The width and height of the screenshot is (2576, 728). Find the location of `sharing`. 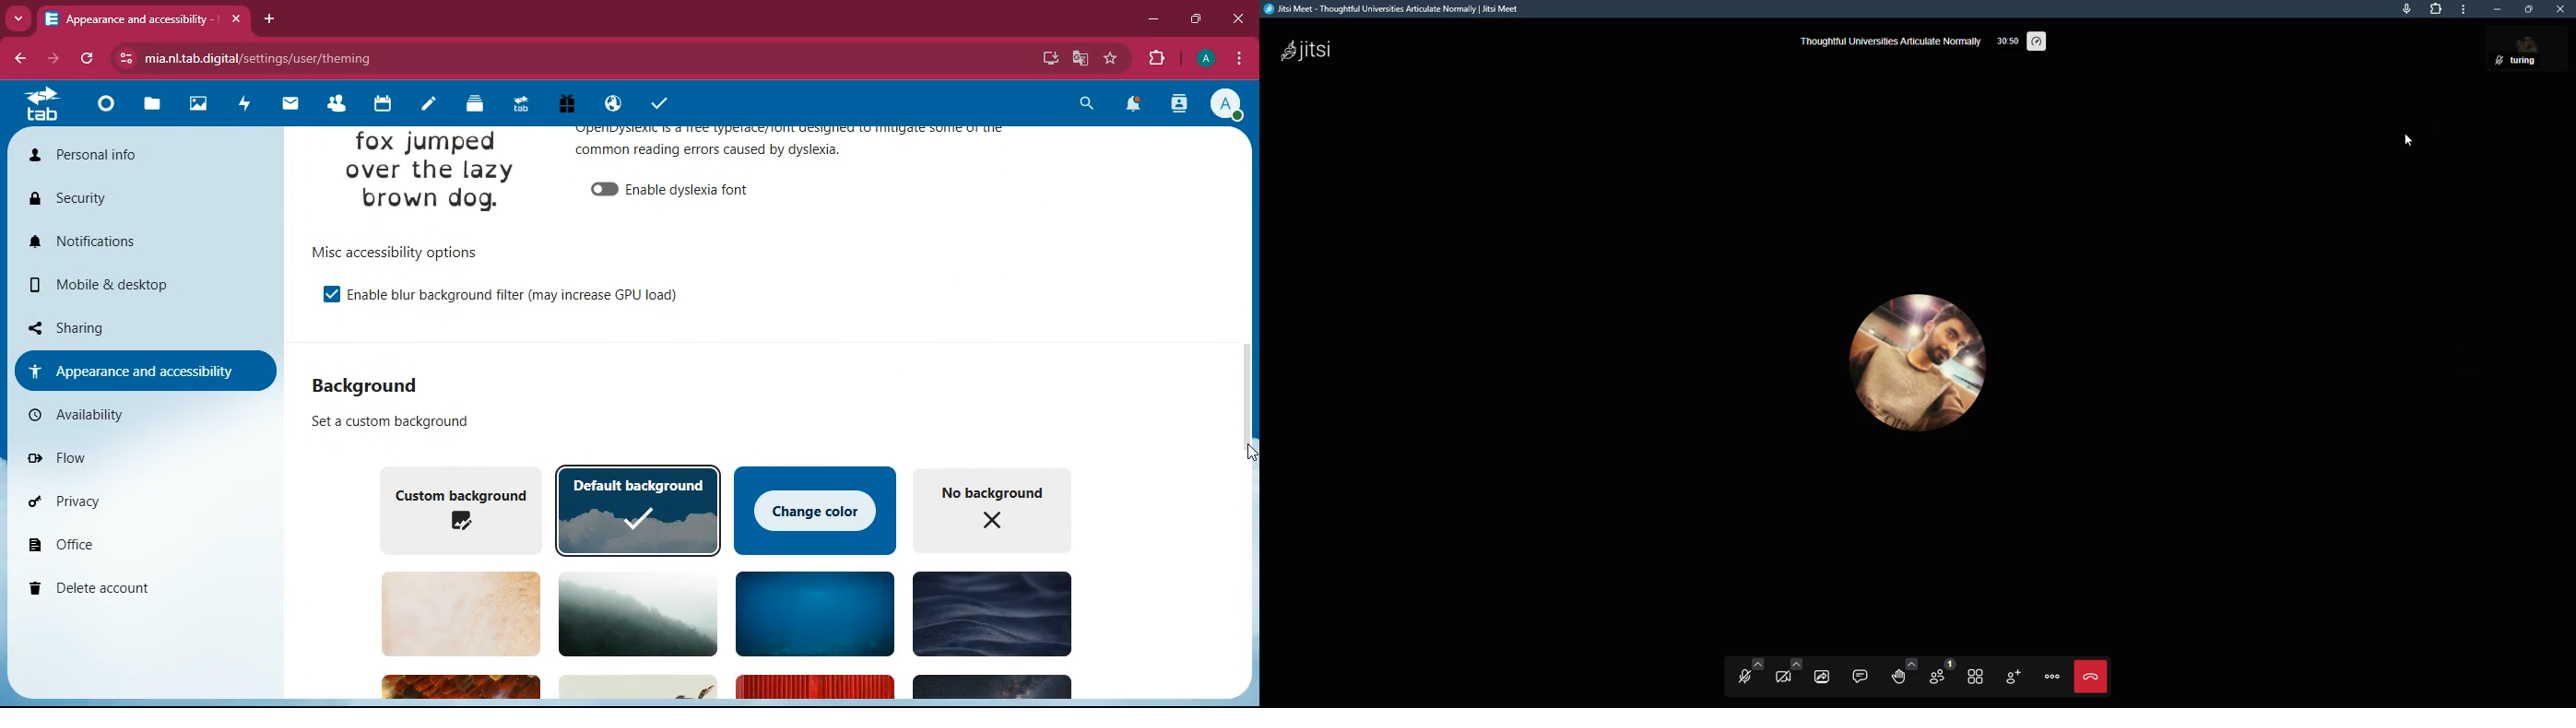

sharing is located at coordinates (135, 328).